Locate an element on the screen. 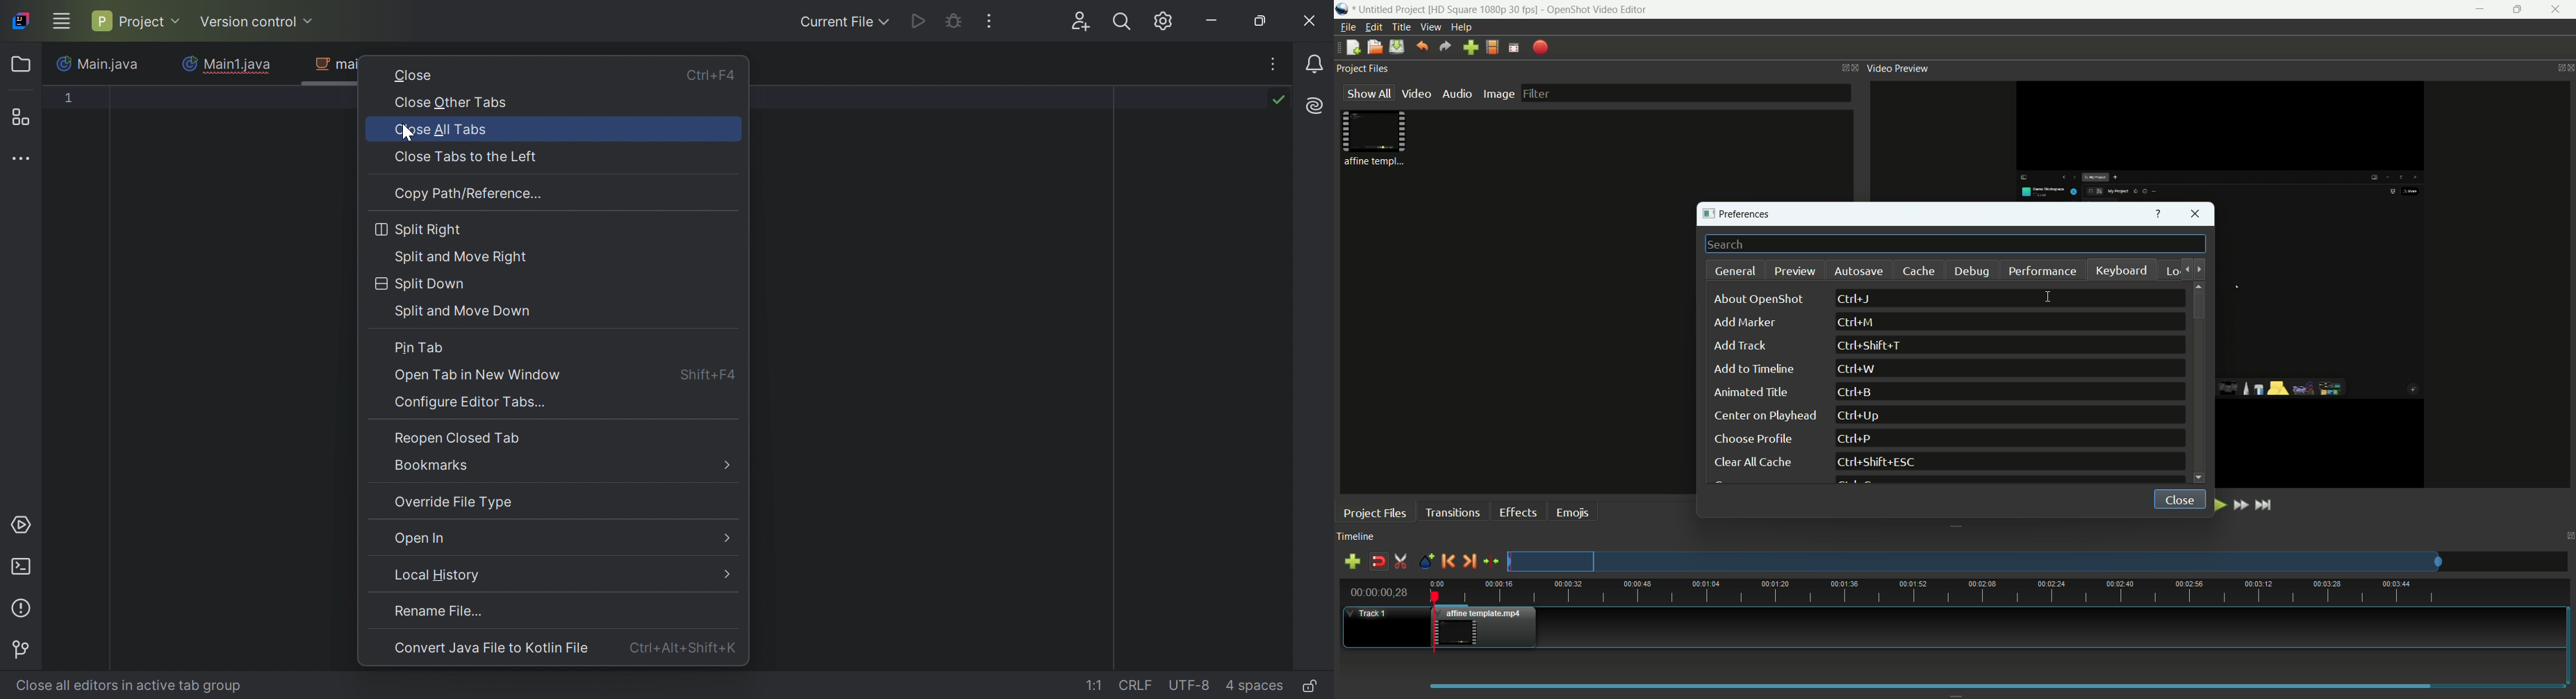  More Actions is located at coordinates (988, 20).